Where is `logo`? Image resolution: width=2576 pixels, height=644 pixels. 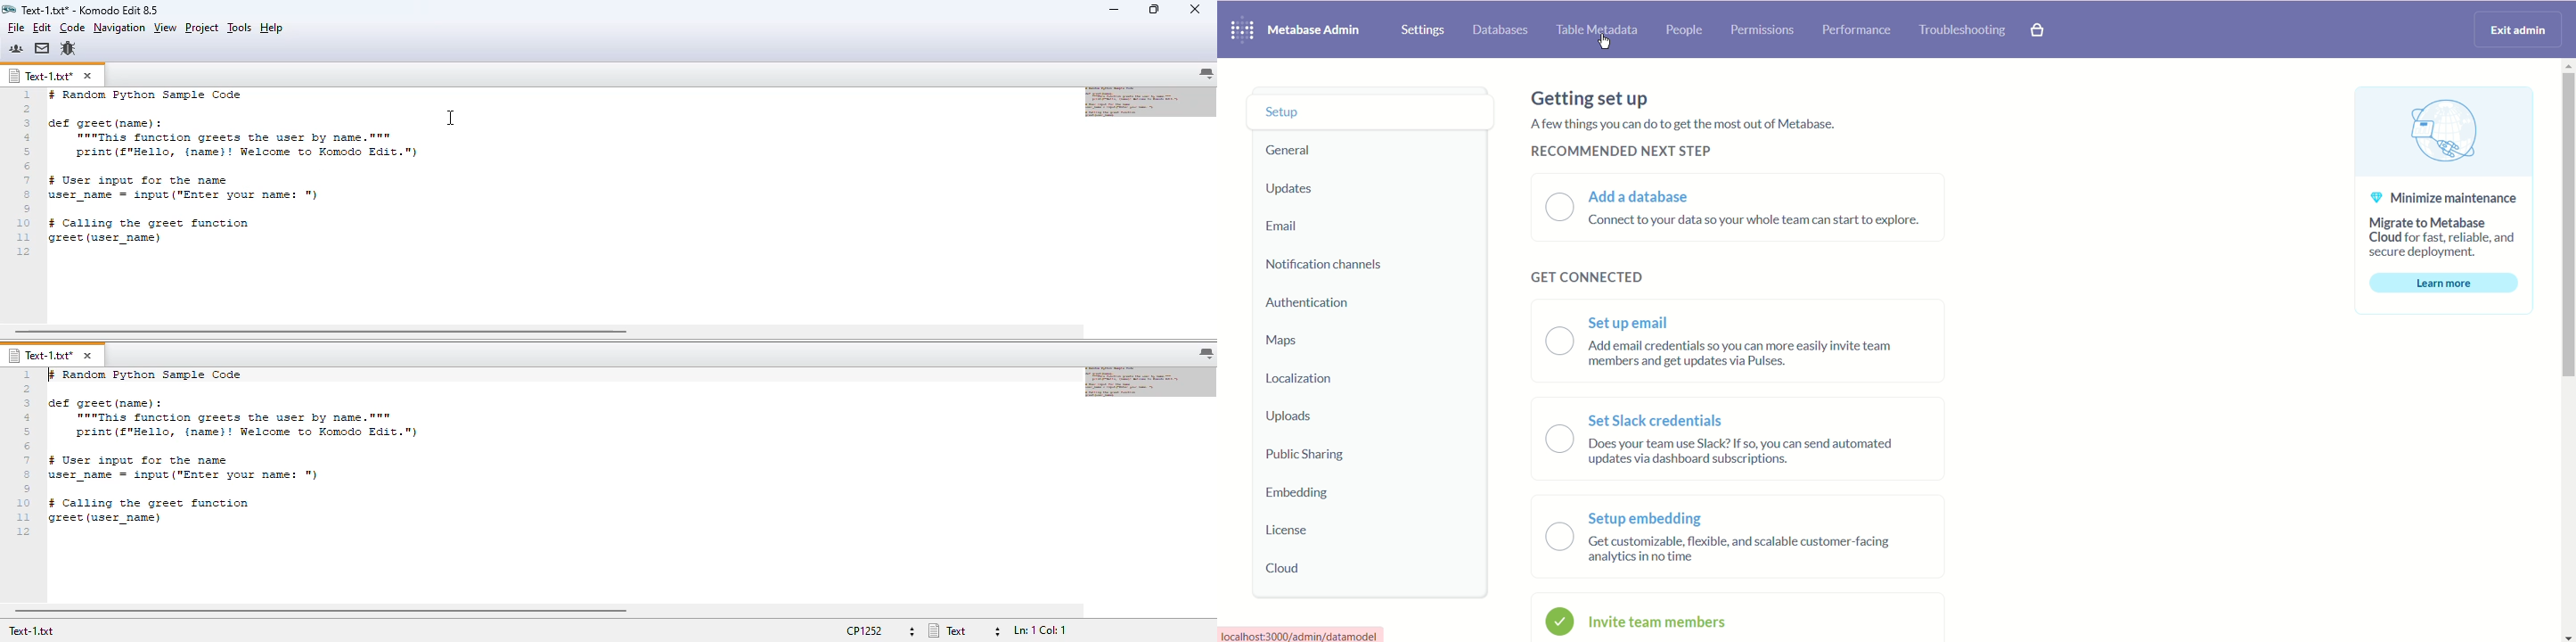
logo is located at coordinates (8, 10).